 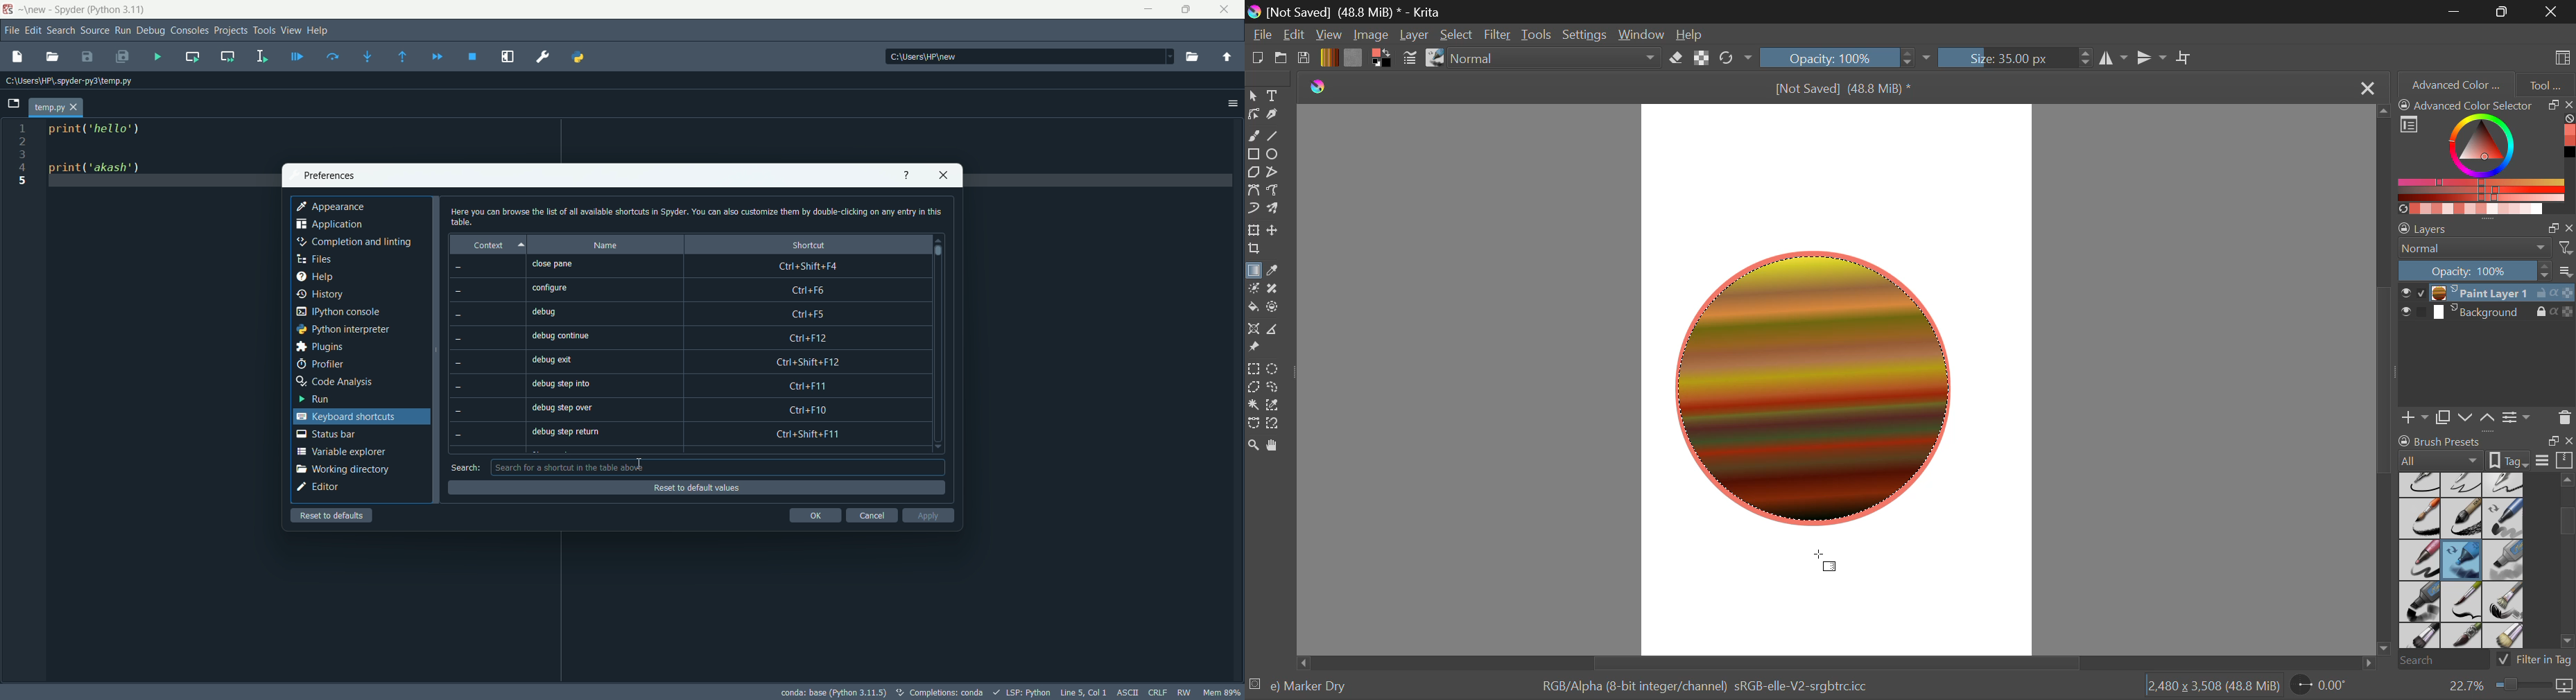 What do you see at coordinates (292, 31) in the screenshot?
I see `view menu` at bounding box center [292, 31].